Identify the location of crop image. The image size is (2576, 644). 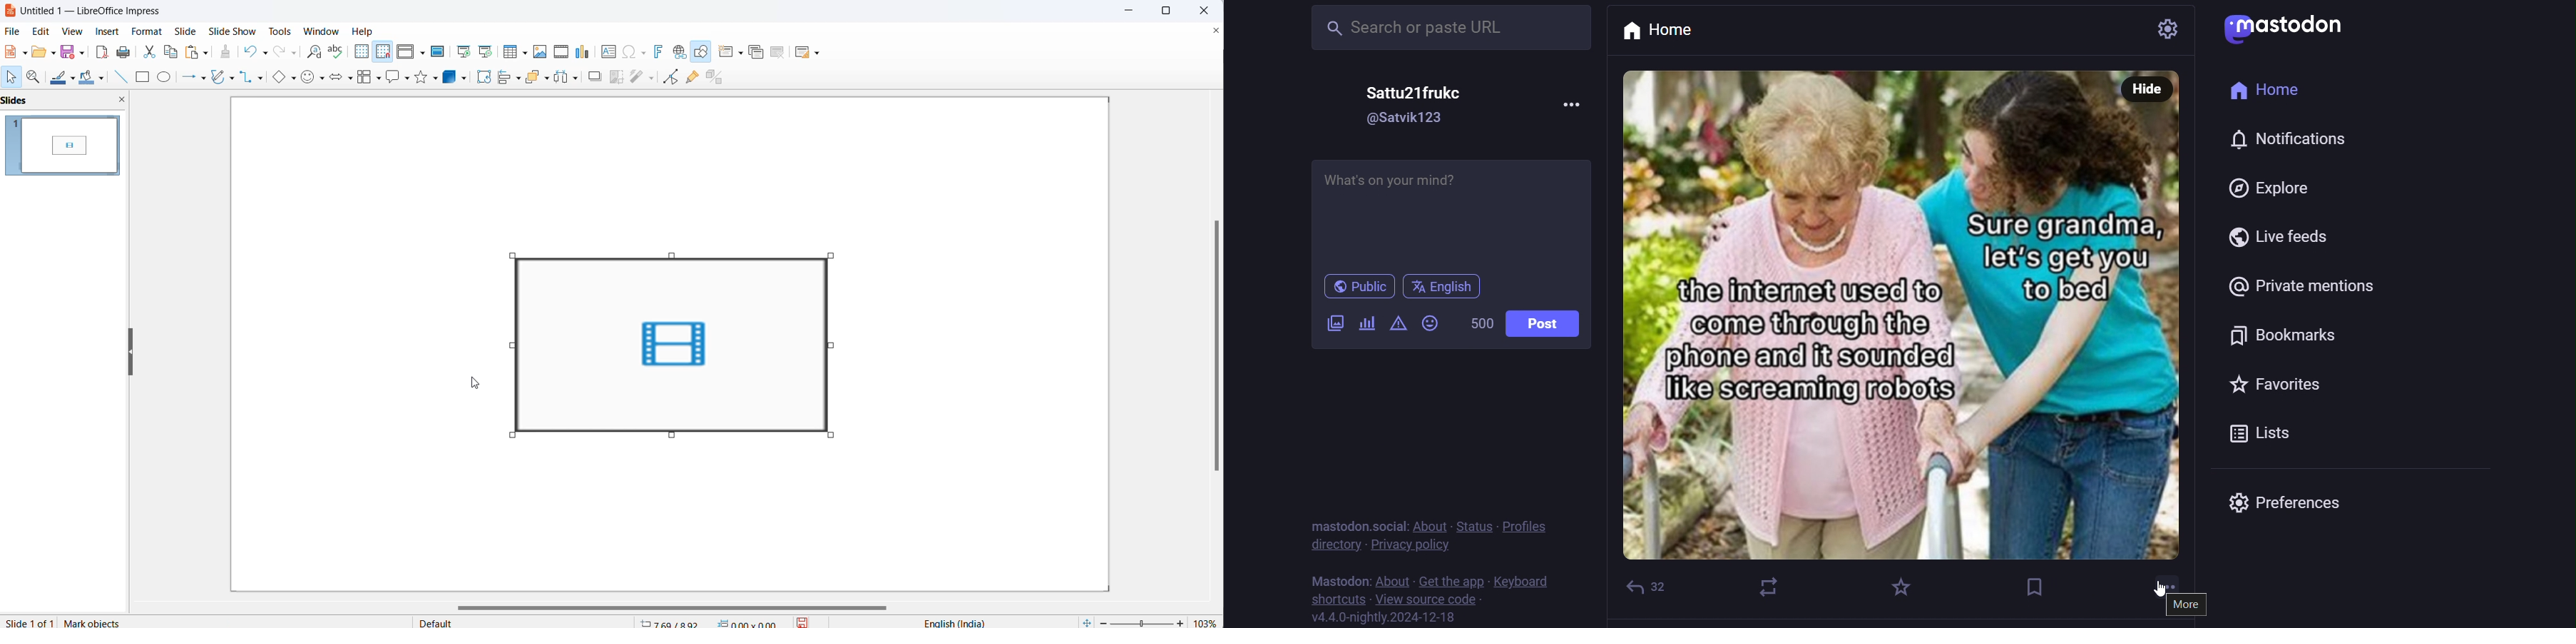
(618, 78).